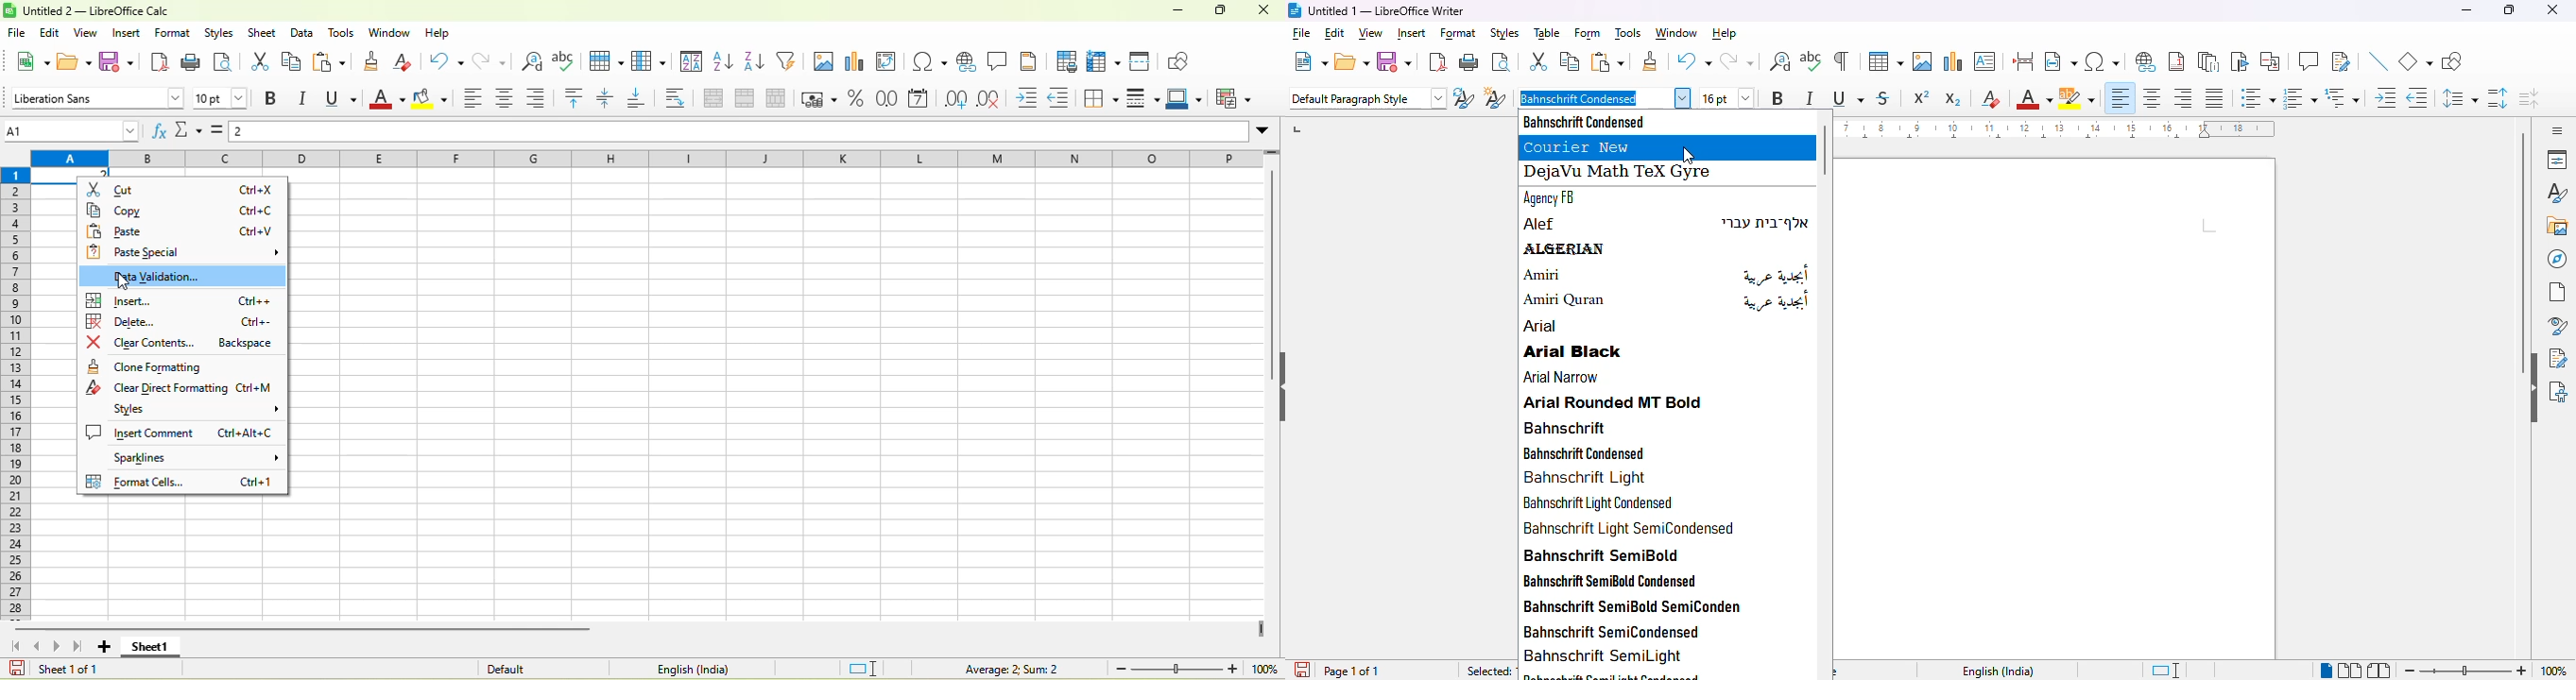 The image size is (2576, 700). Describe the element at coordinates (1273, 156) in the screenshot. I see `more rows` at that location.